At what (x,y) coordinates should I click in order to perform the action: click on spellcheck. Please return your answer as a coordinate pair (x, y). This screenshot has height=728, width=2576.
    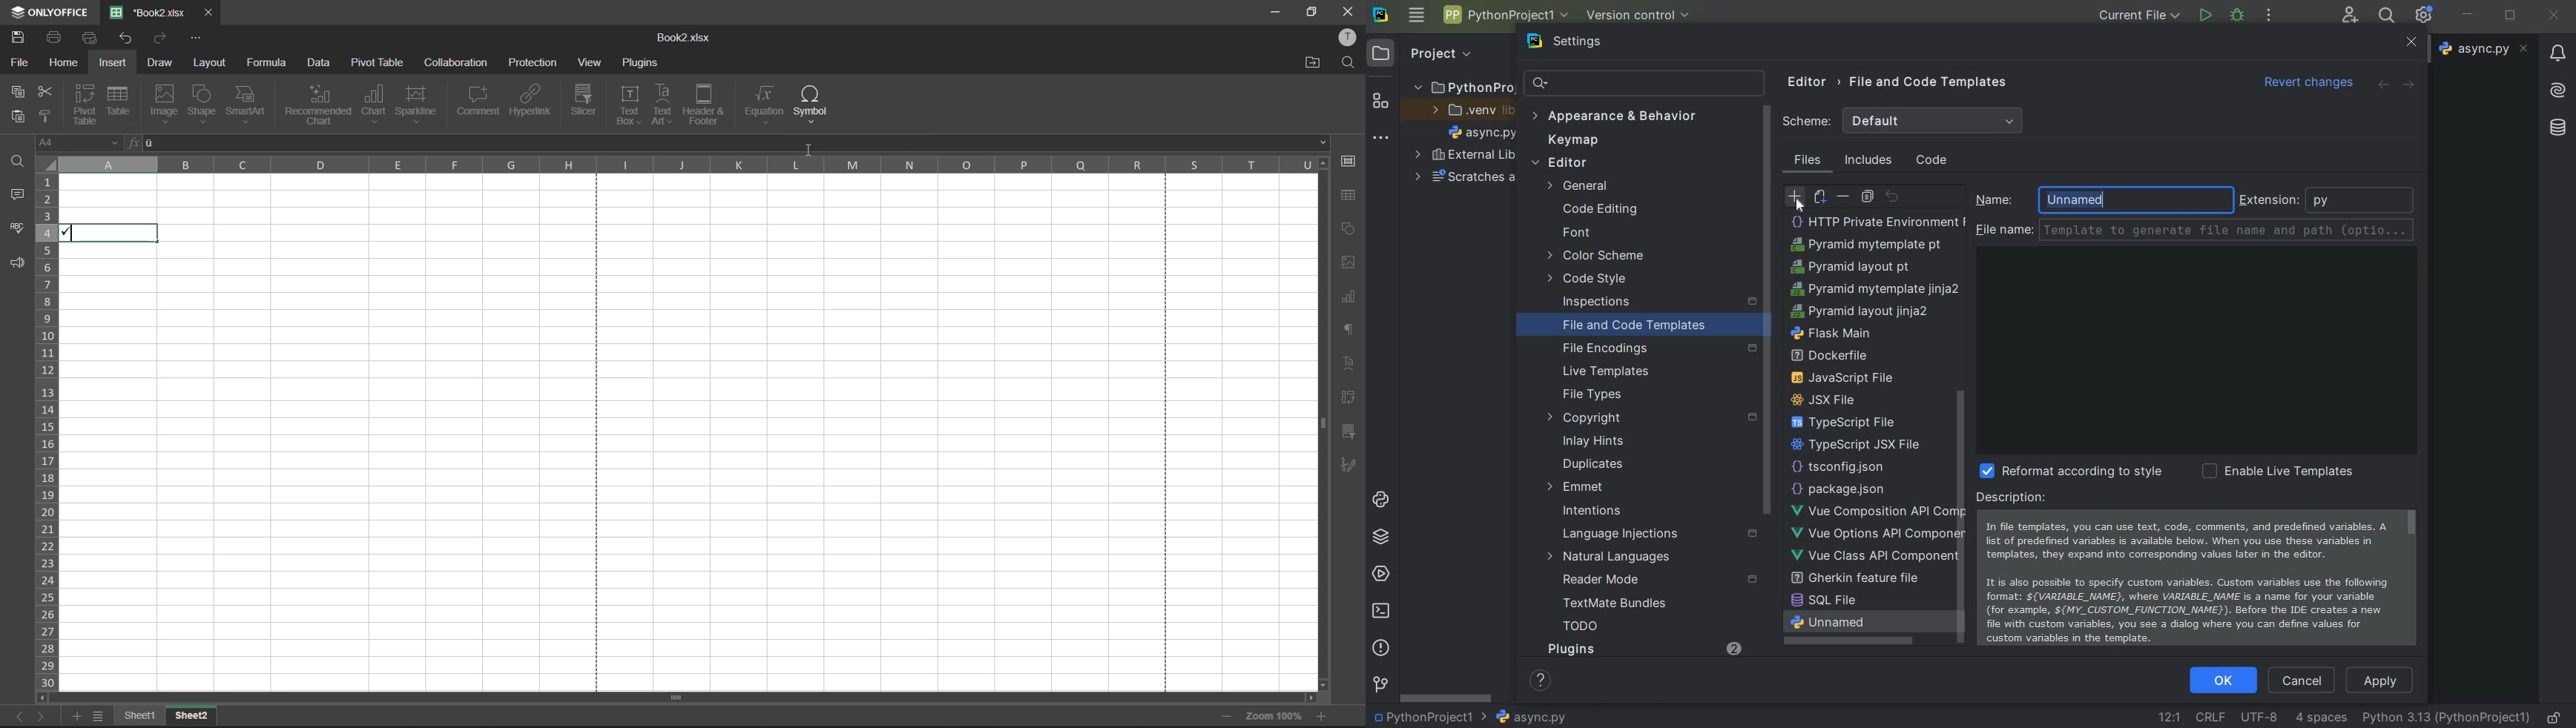
    Looking at the image, I should click on (18, 230).